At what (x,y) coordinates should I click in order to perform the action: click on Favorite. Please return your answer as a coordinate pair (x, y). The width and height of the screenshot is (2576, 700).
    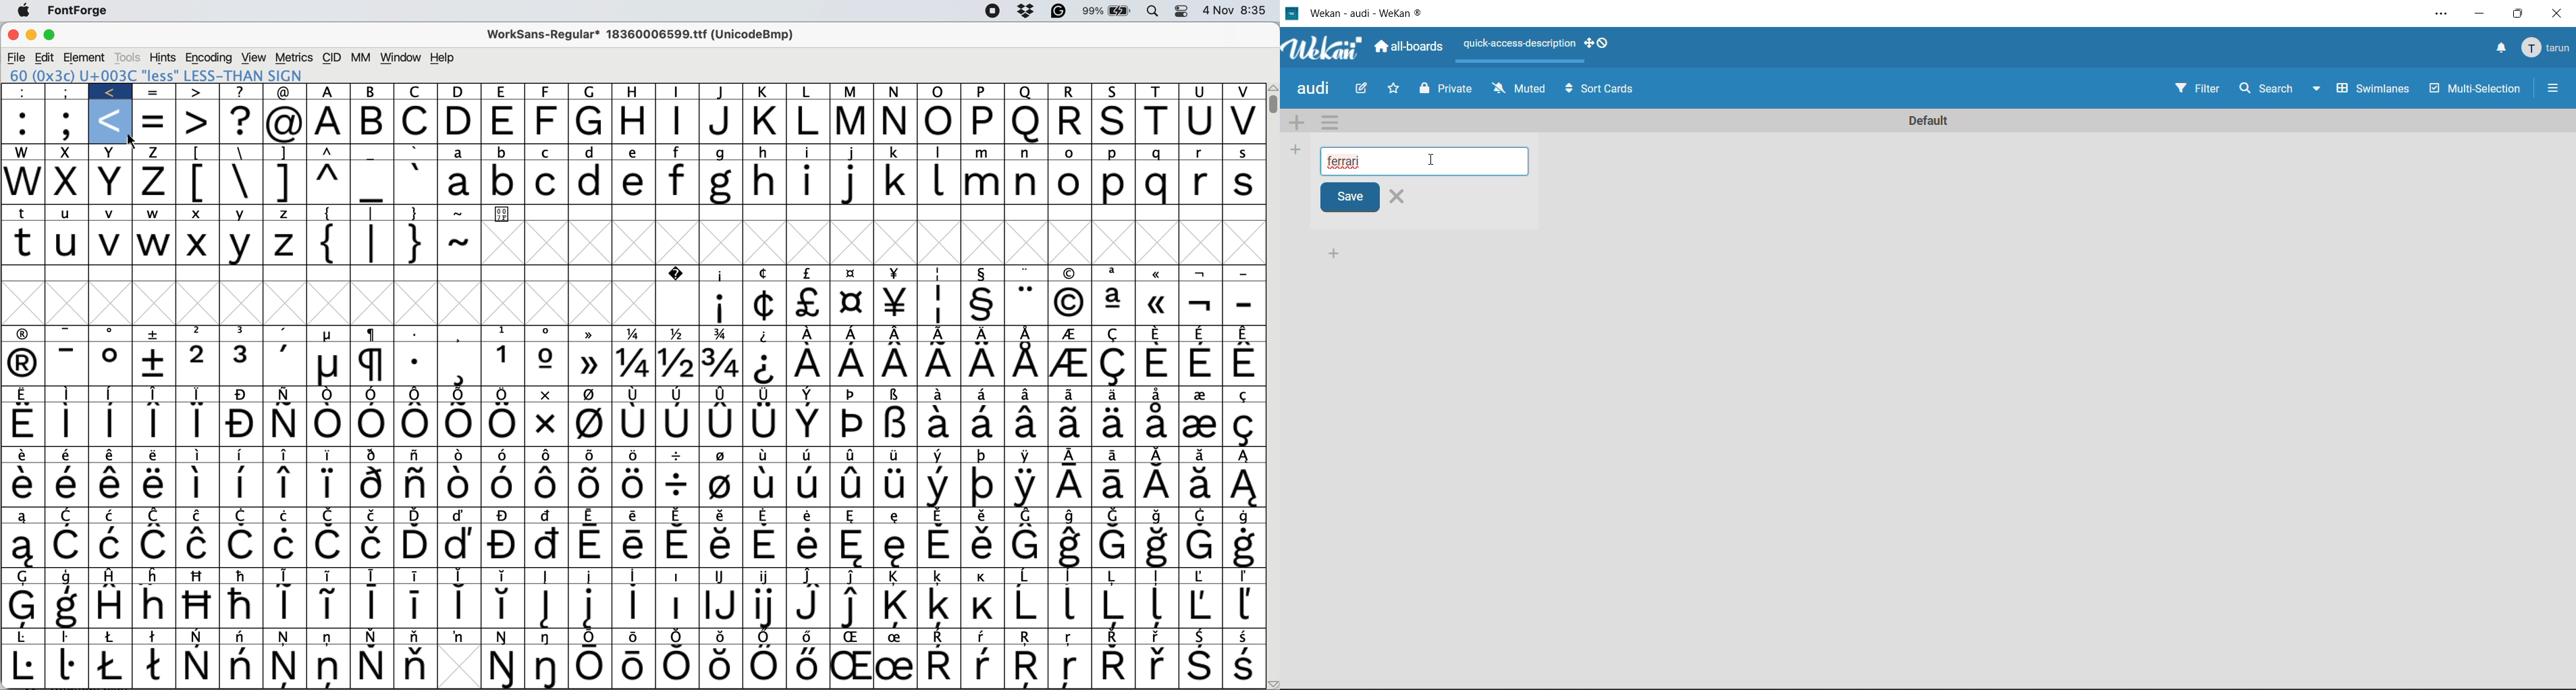
    Looking at the image, I should click on (1394, 88).